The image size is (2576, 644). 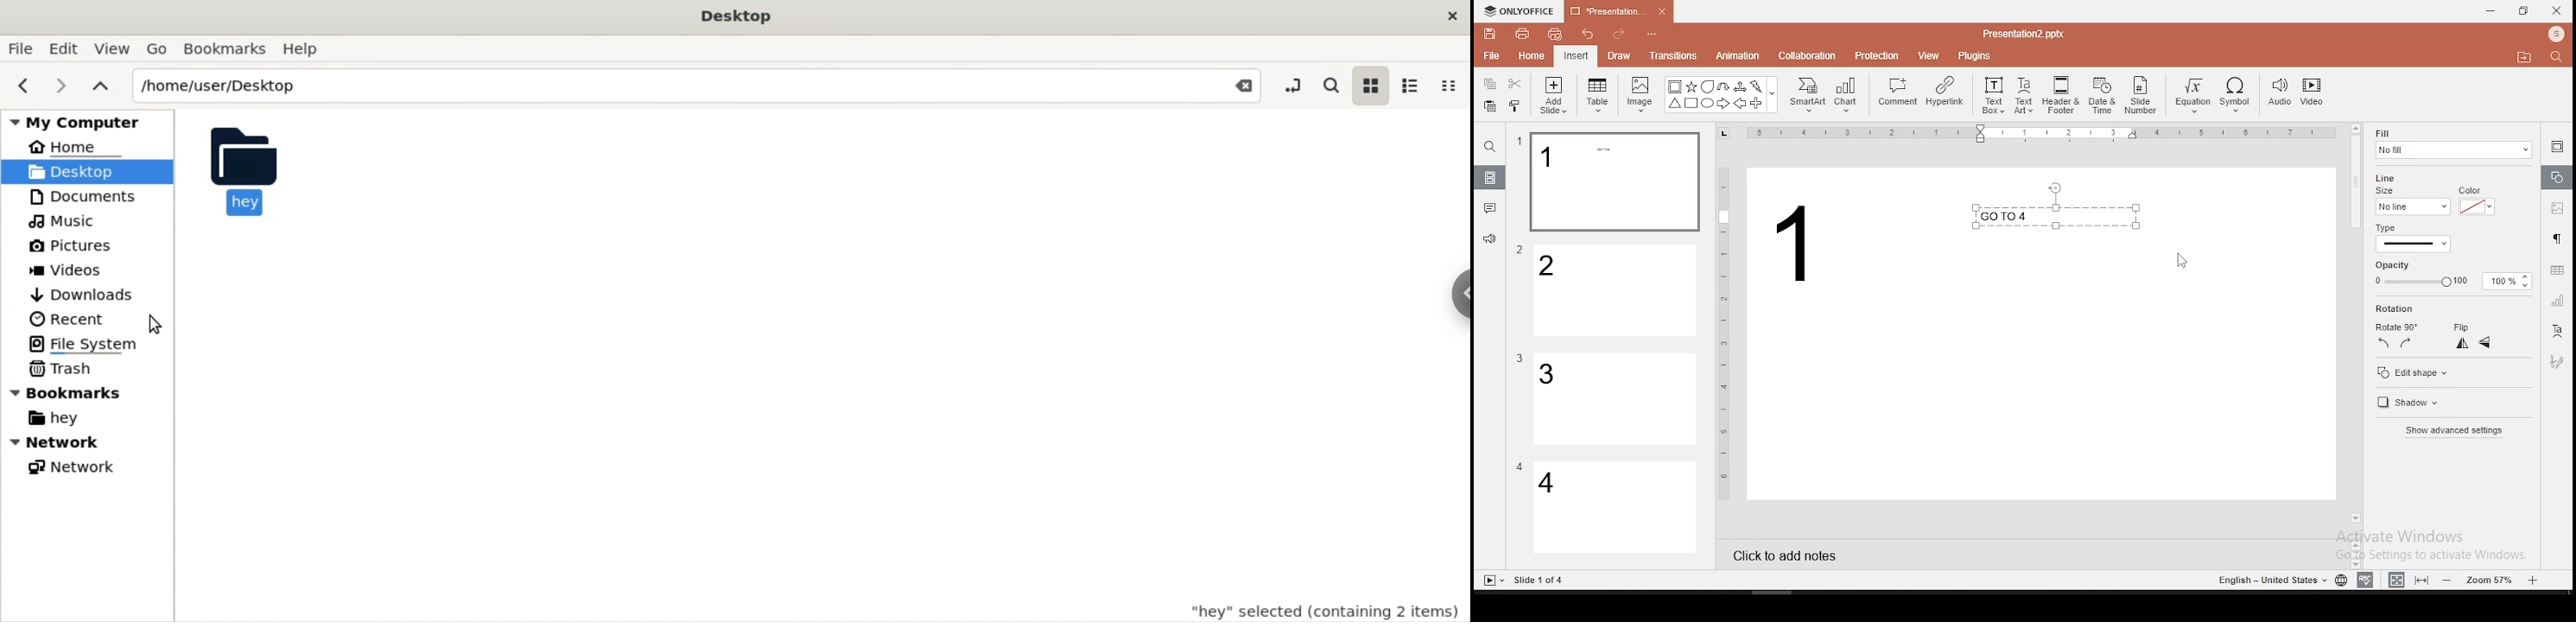 What do you see at coordinates (2555, 270) in the screenshot?
I see `table settings` at bounding box center [2555, 270].